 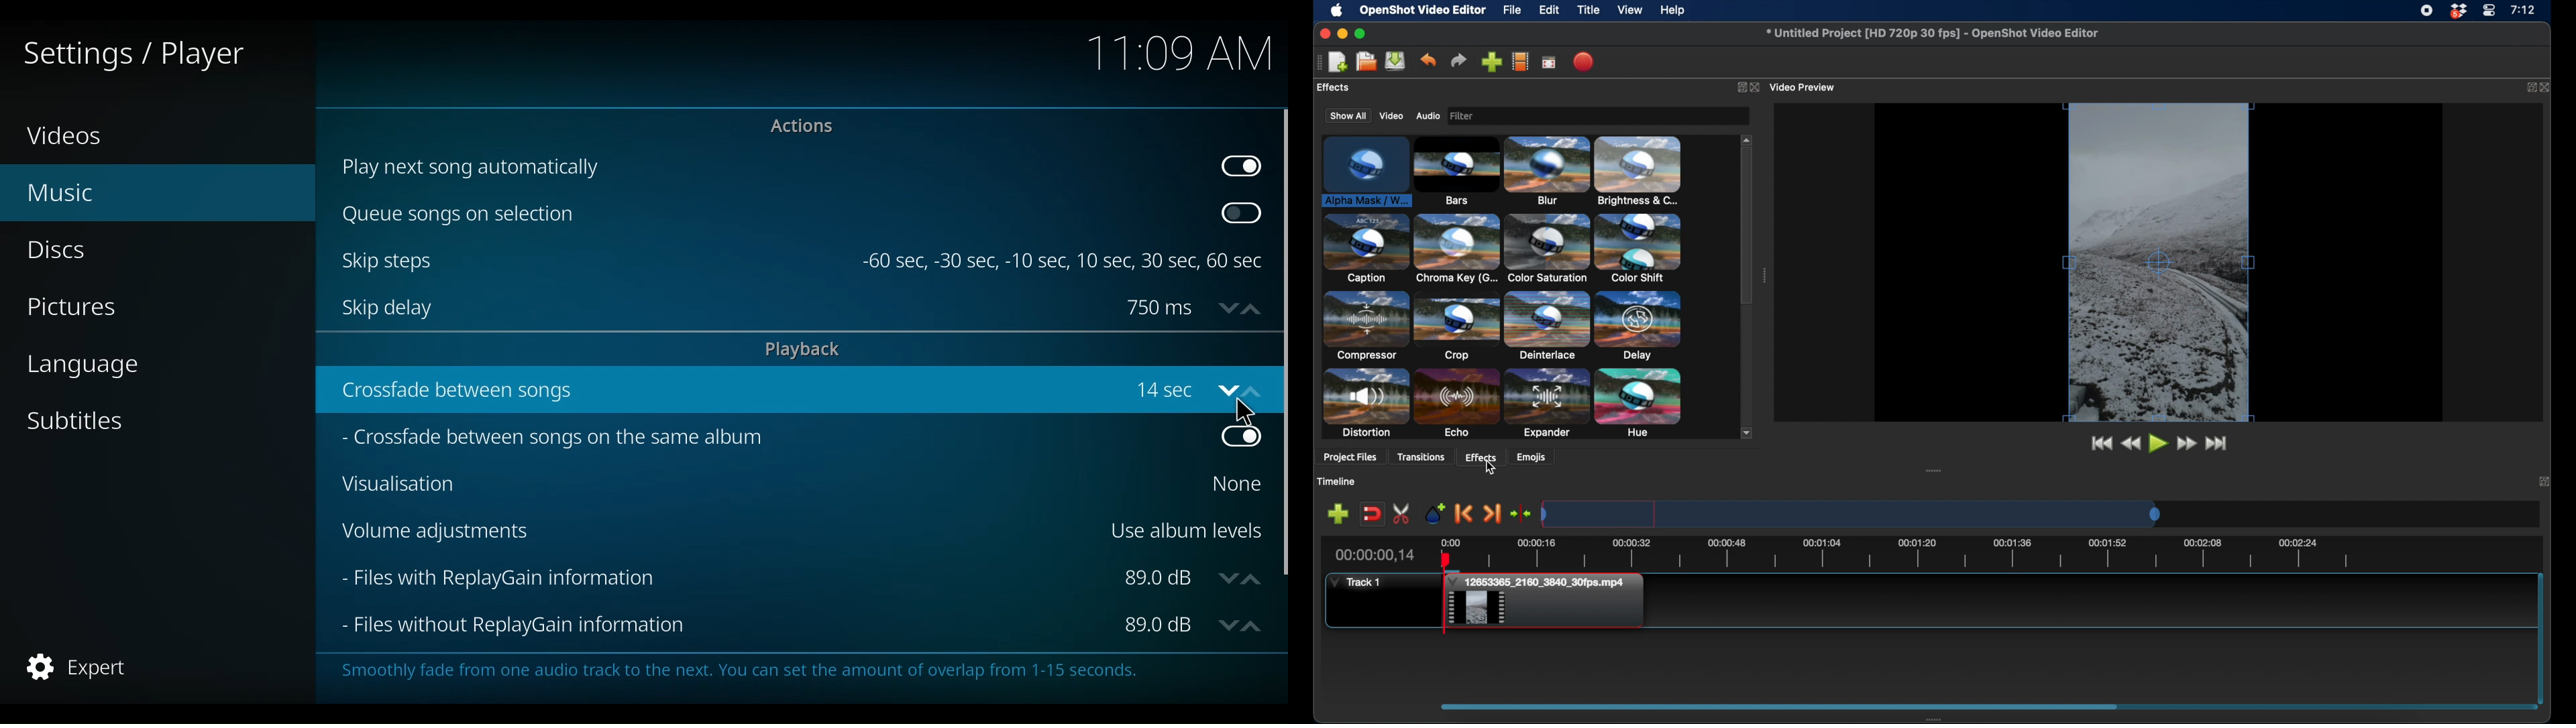 What do you see at coordinates (1254, 392) in the screenshot?
I see `up` at bounding box center [1254, 392].